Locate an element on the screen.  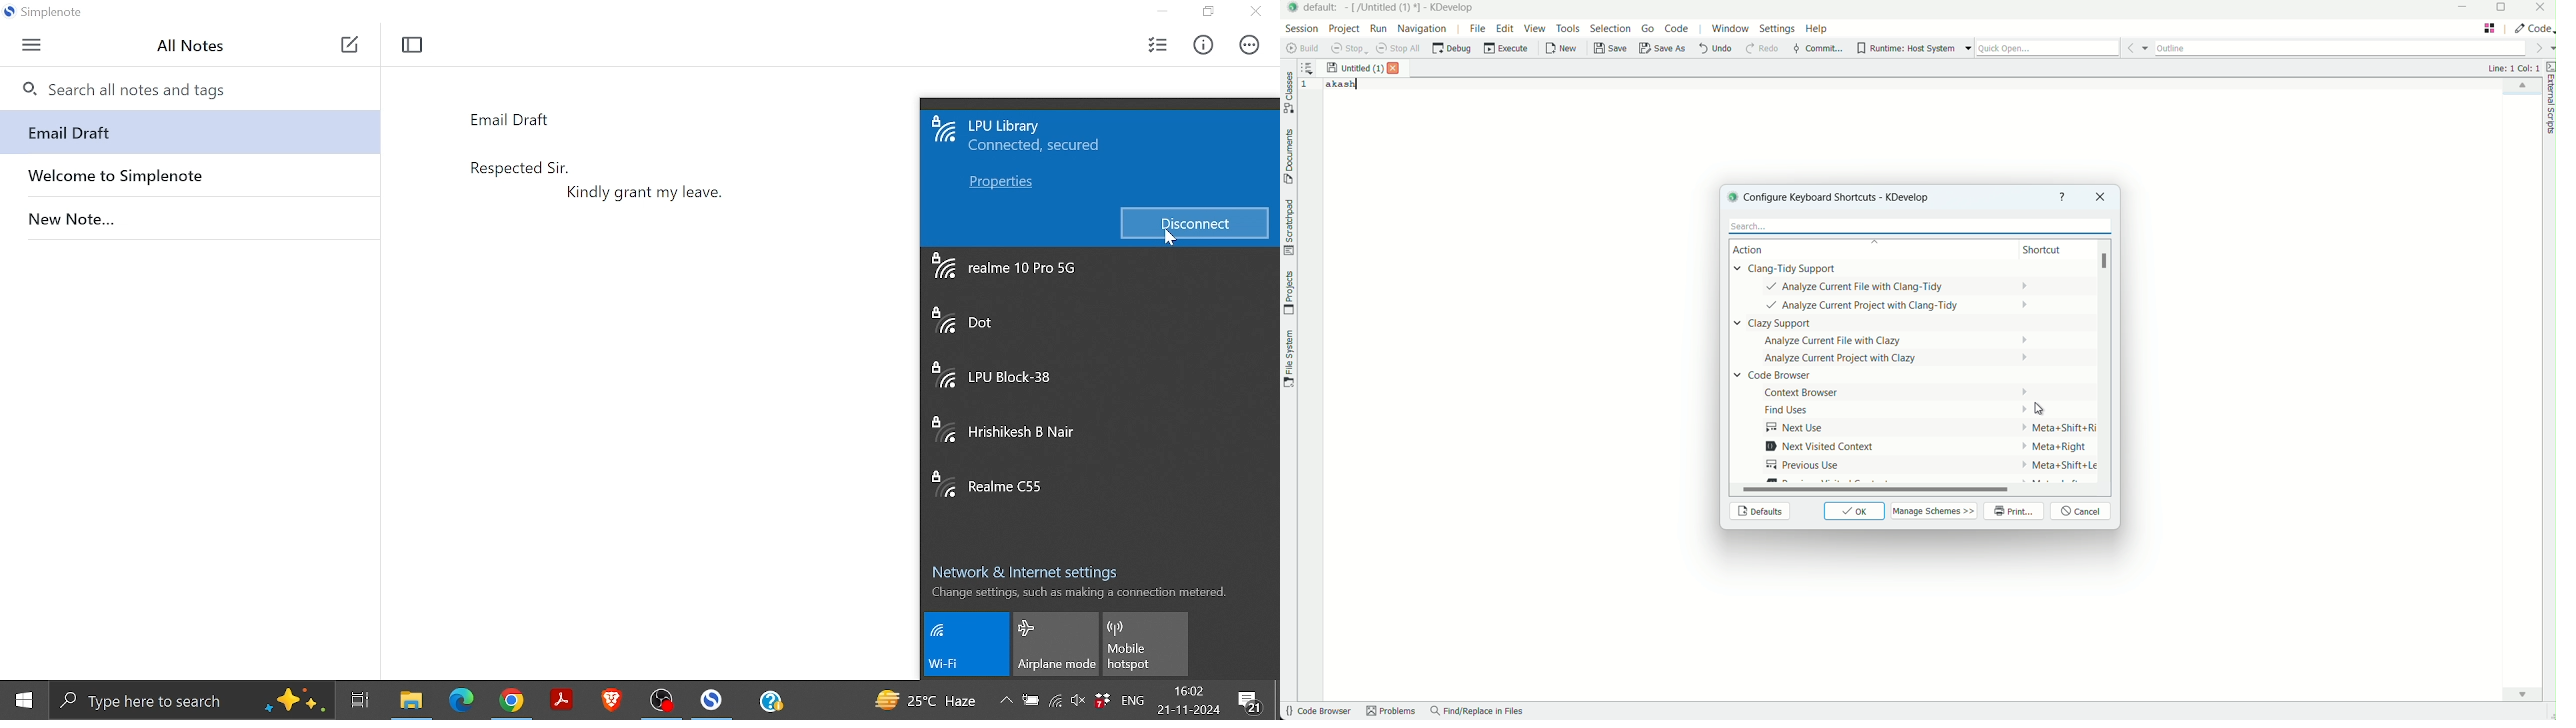
Note titled "Email Draft" is located at coordinates (185, 133).